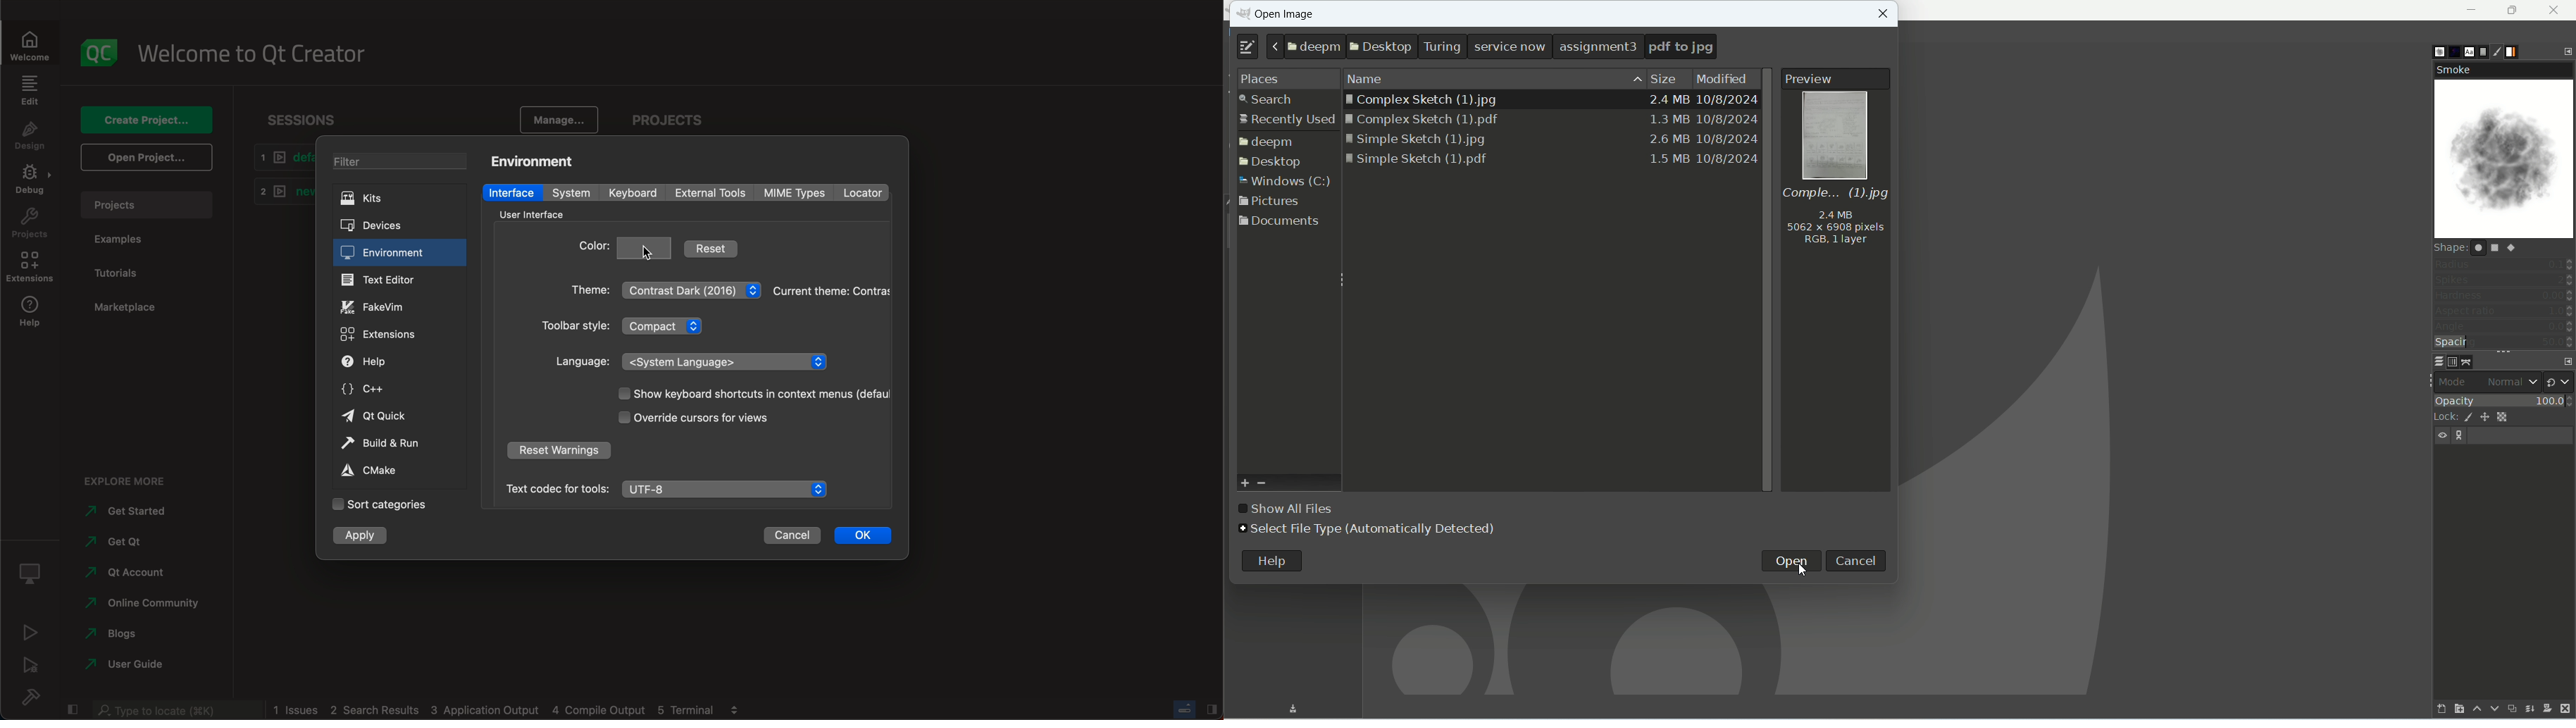 This screenshot has height=728, width=2576. What do you see at coordinates (2503, 325) in the screenshot?
I see `angle` at bounding box center [2503, 325].